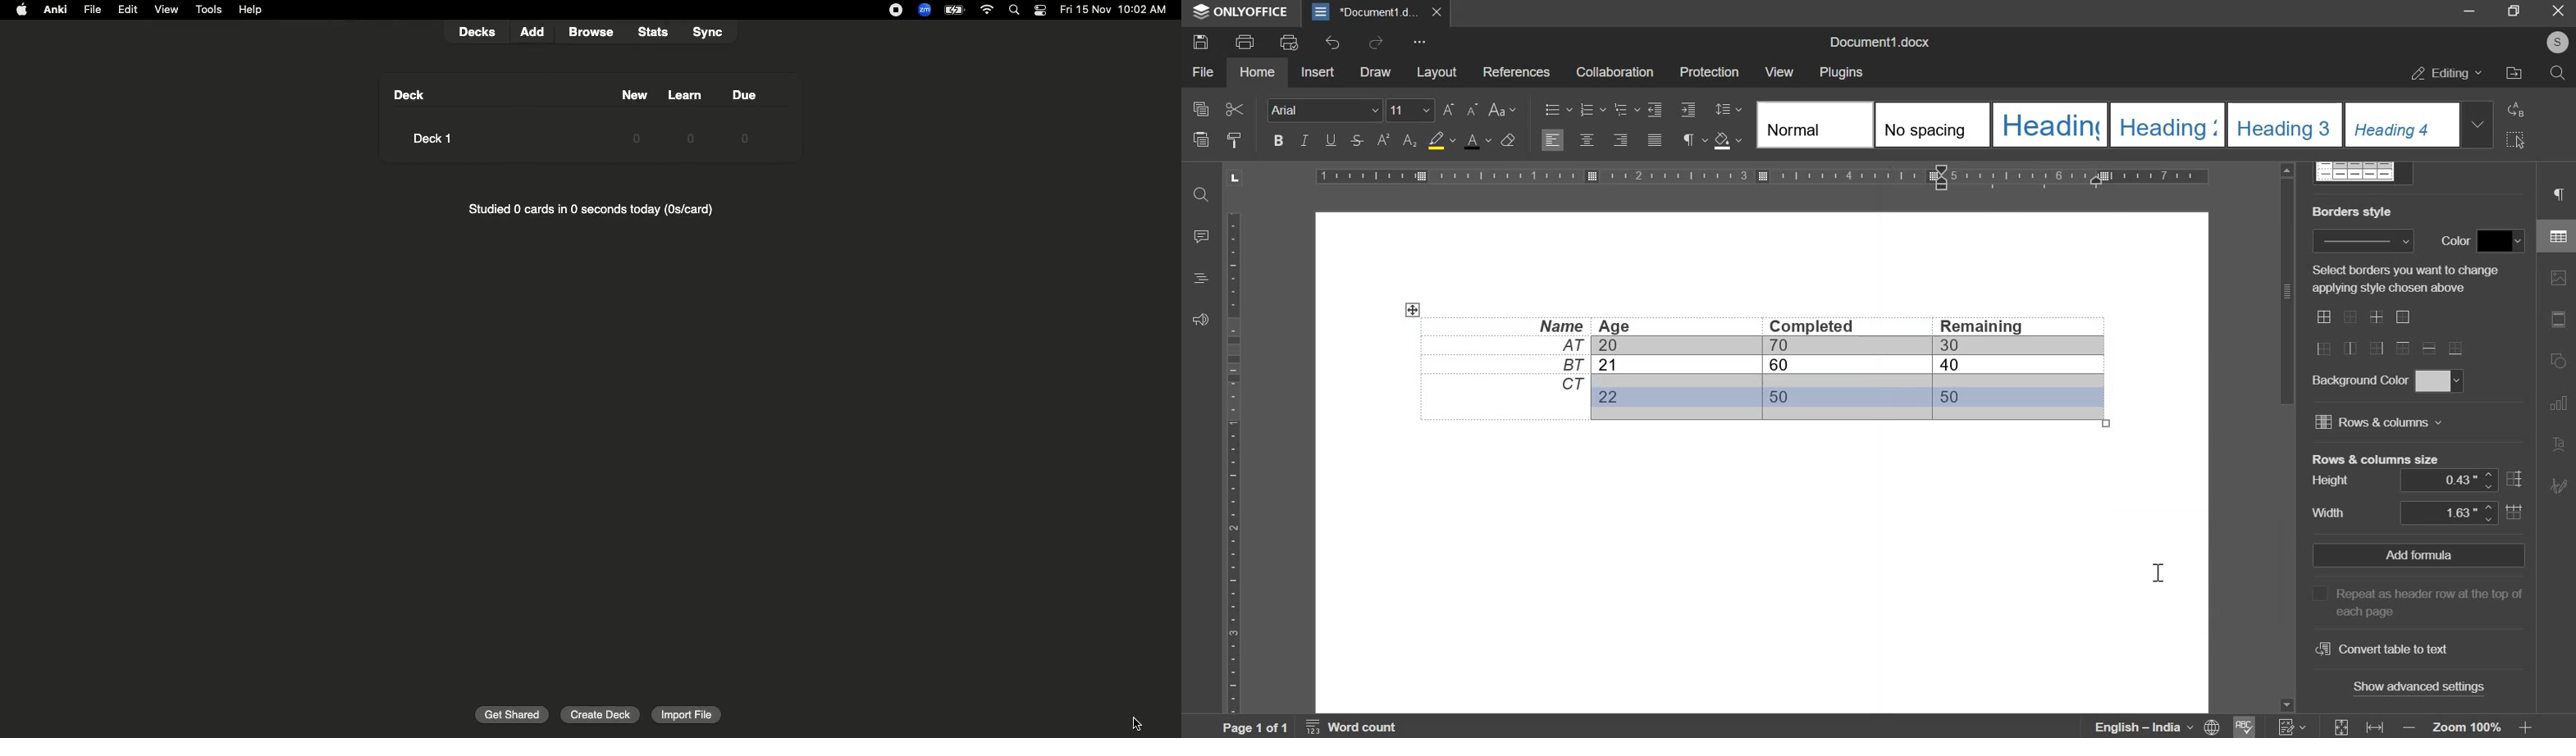 The width and height of the screenshot is (2576, 756). Describe the element at coordinates (209, 11) in the screenshot. I see `Tools` at that location.